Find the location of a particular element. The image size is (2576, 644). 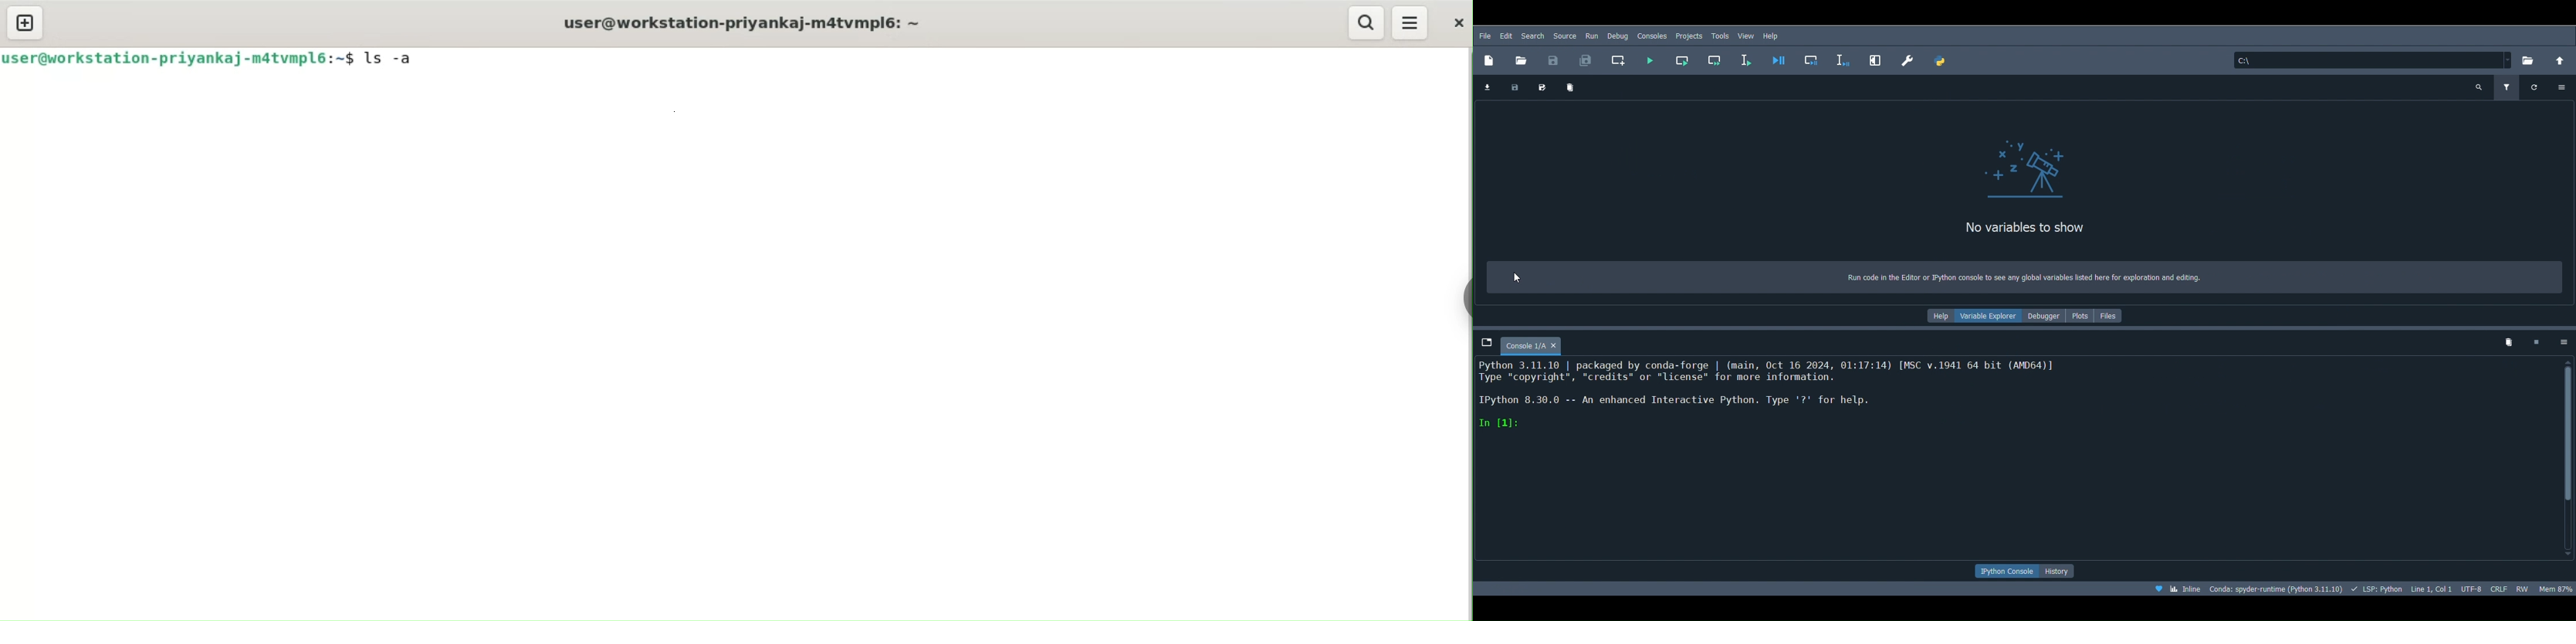

View is located at coordinates (1746, 34).